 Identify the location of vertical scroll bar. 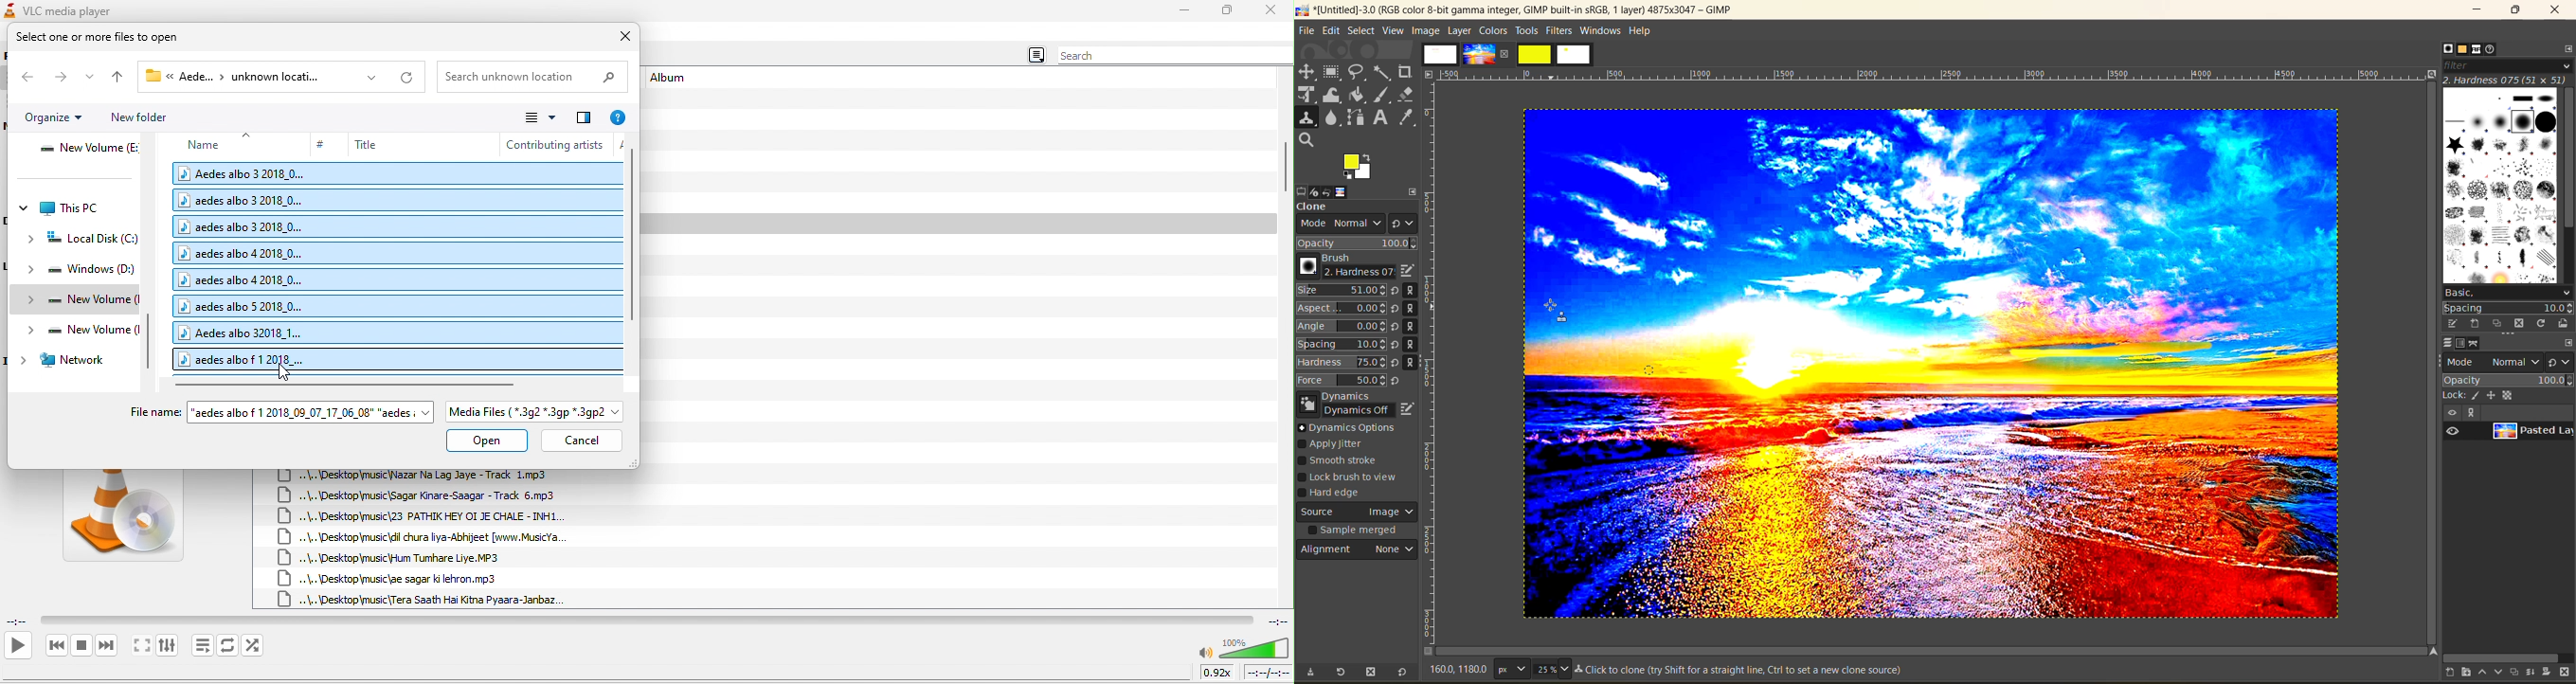
(632, 232).